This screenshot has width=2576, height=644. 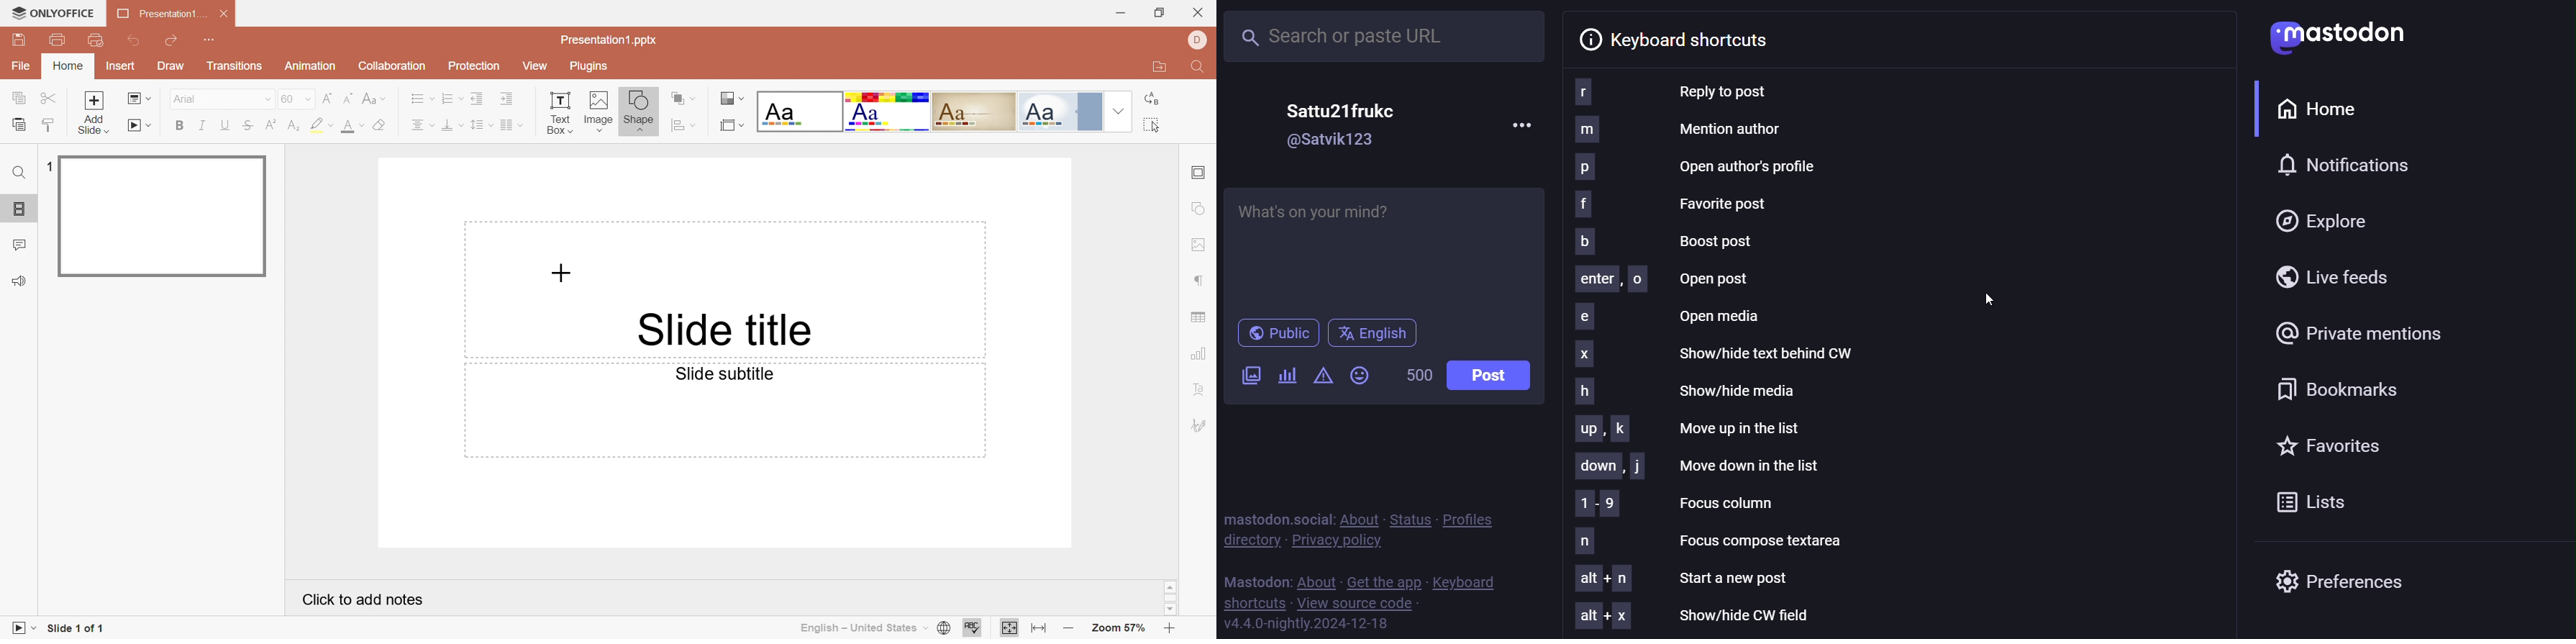 What do you see at coordinates (2331, 221) in the screenshot?
I see `explore` at bounding box center [2331, 221].